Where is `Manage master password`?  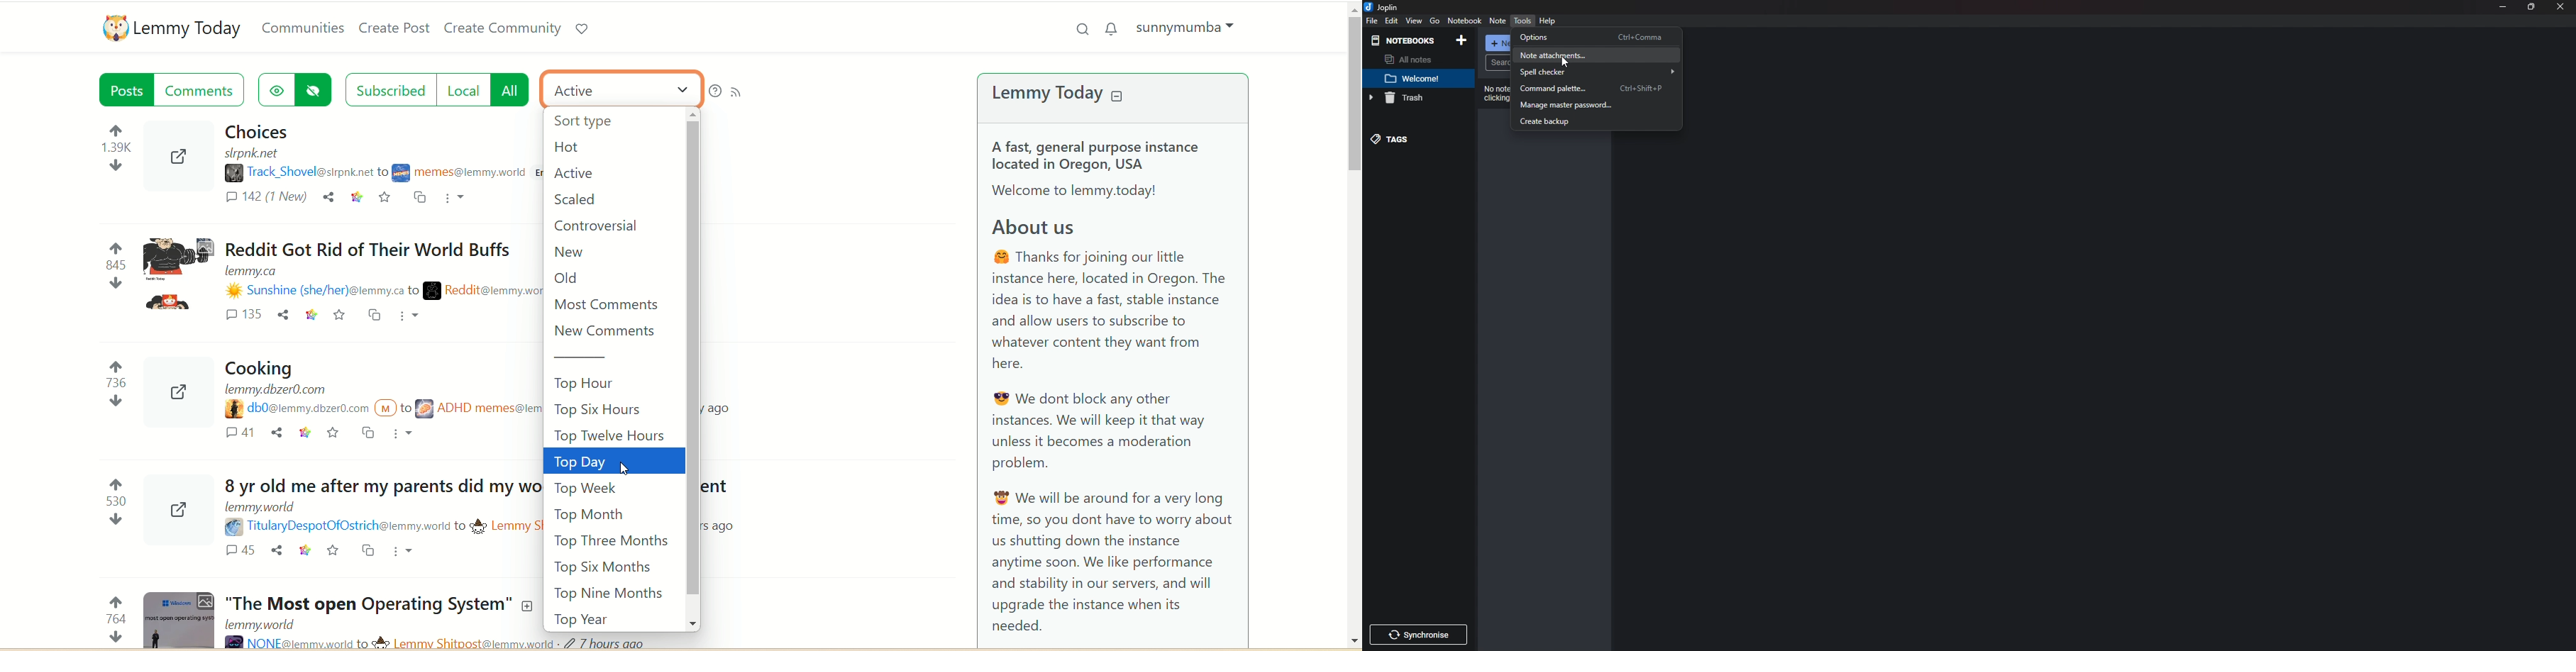 Manage master password is located at coordinates (1596, 106).